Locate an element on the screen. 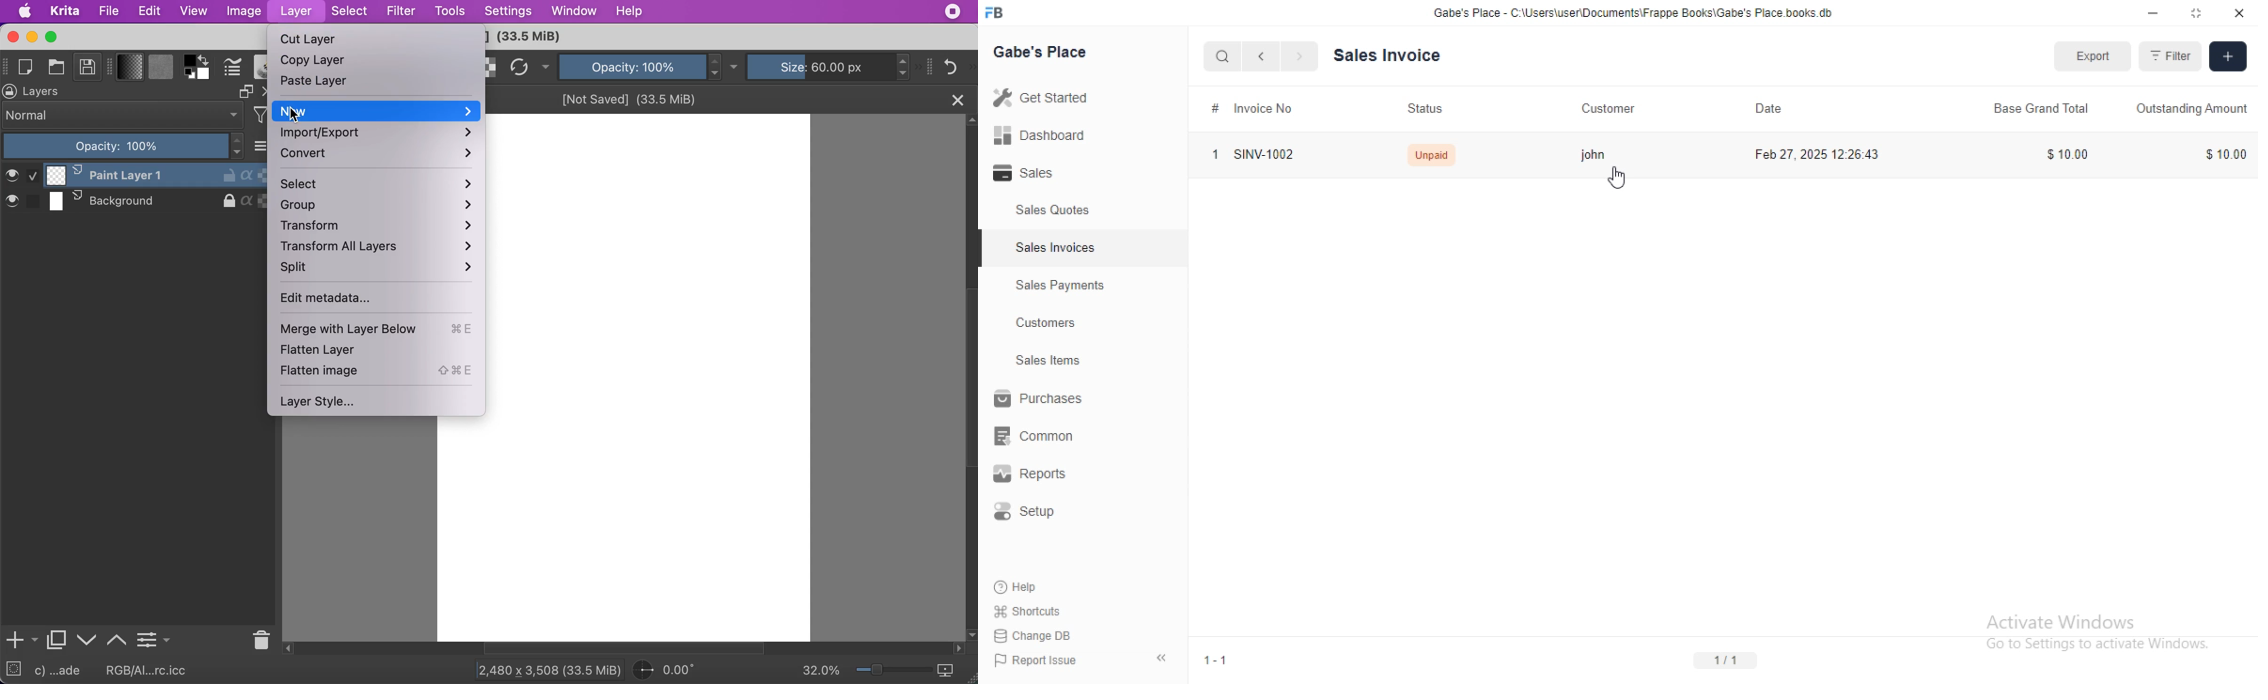  report issue is located at coordinates (1035, 660).